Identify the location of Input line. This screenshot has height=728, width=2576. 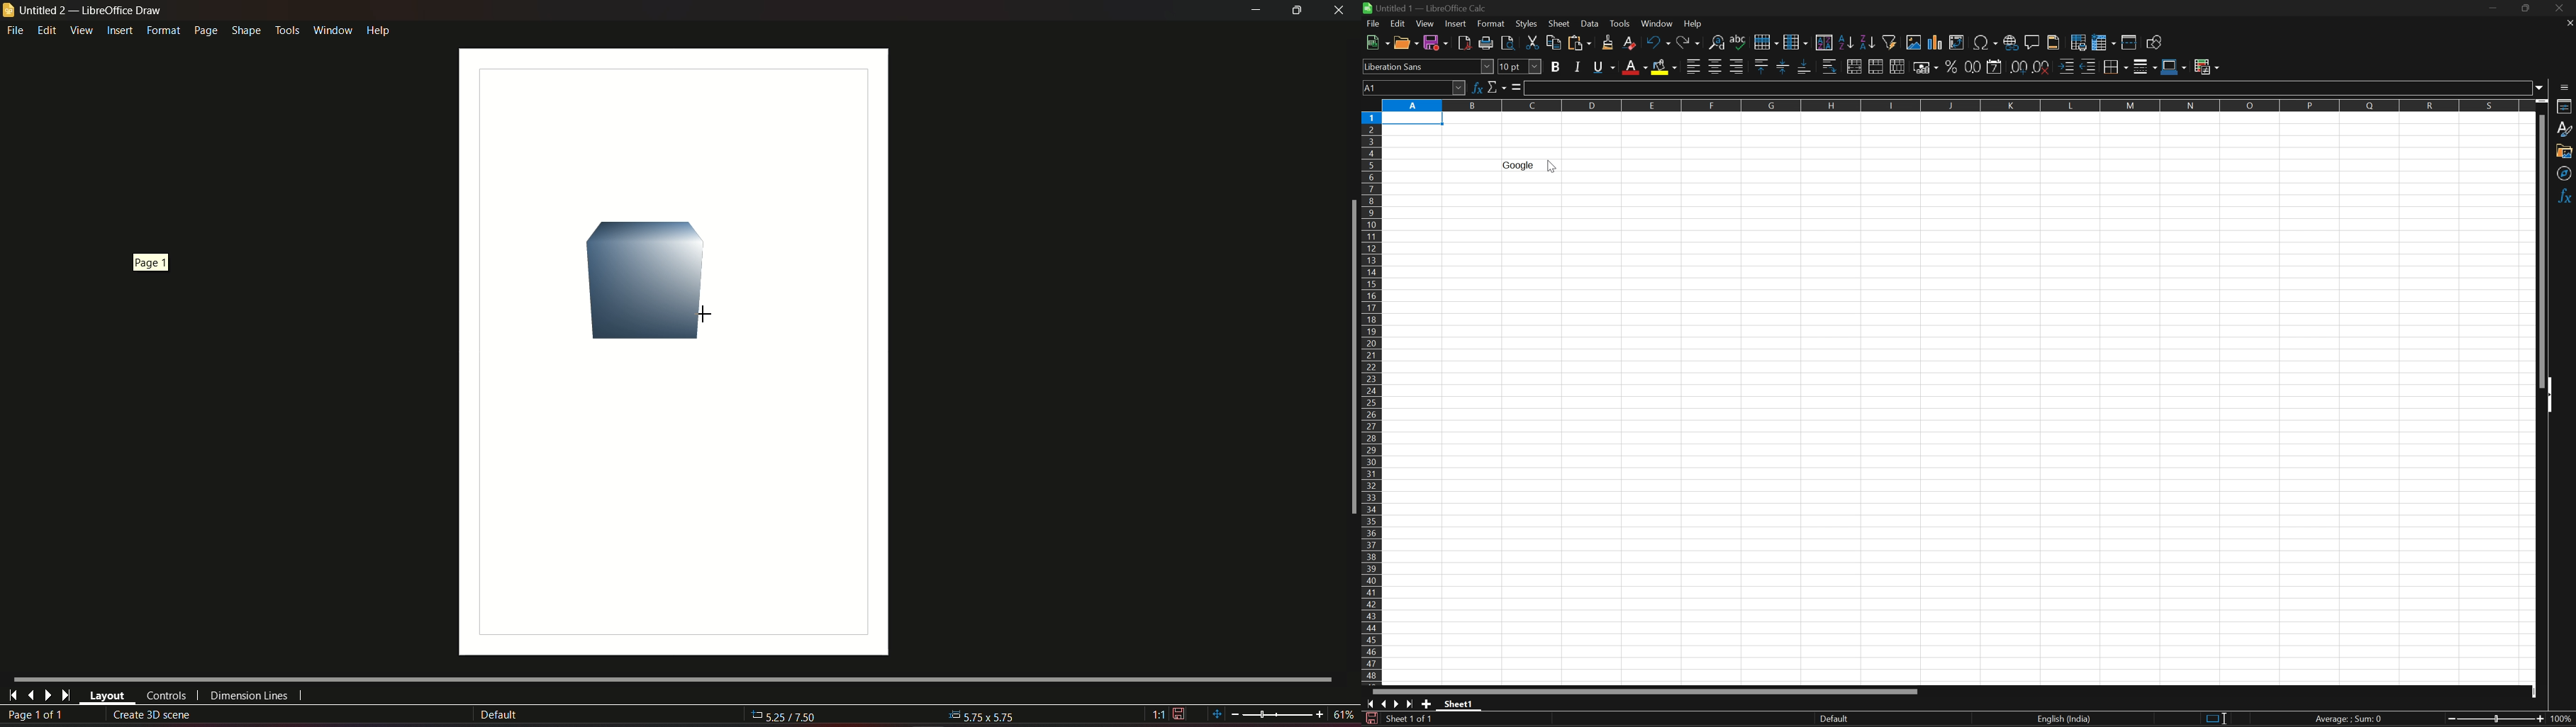
(2028, 87).